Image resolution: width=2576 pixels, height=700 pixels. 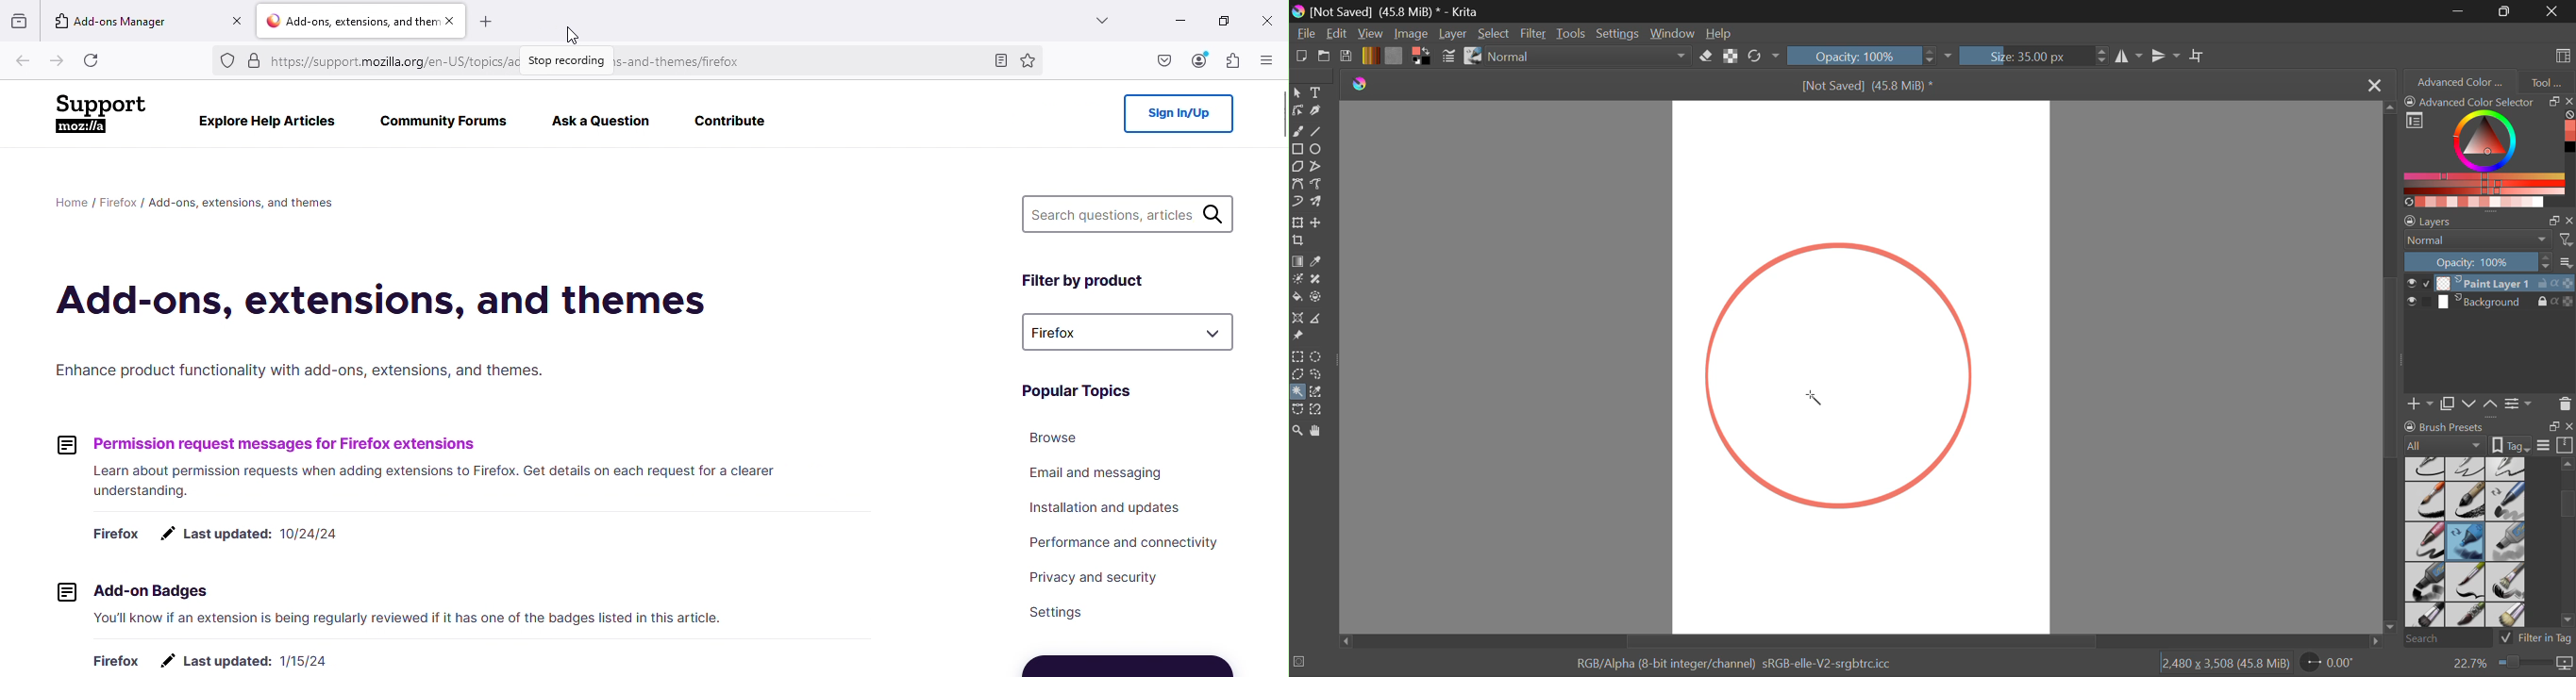 What do you see at coordinates (1297, 223) in the screenshot?
I see `Transform a layer` at bounding box center [1297, 223].